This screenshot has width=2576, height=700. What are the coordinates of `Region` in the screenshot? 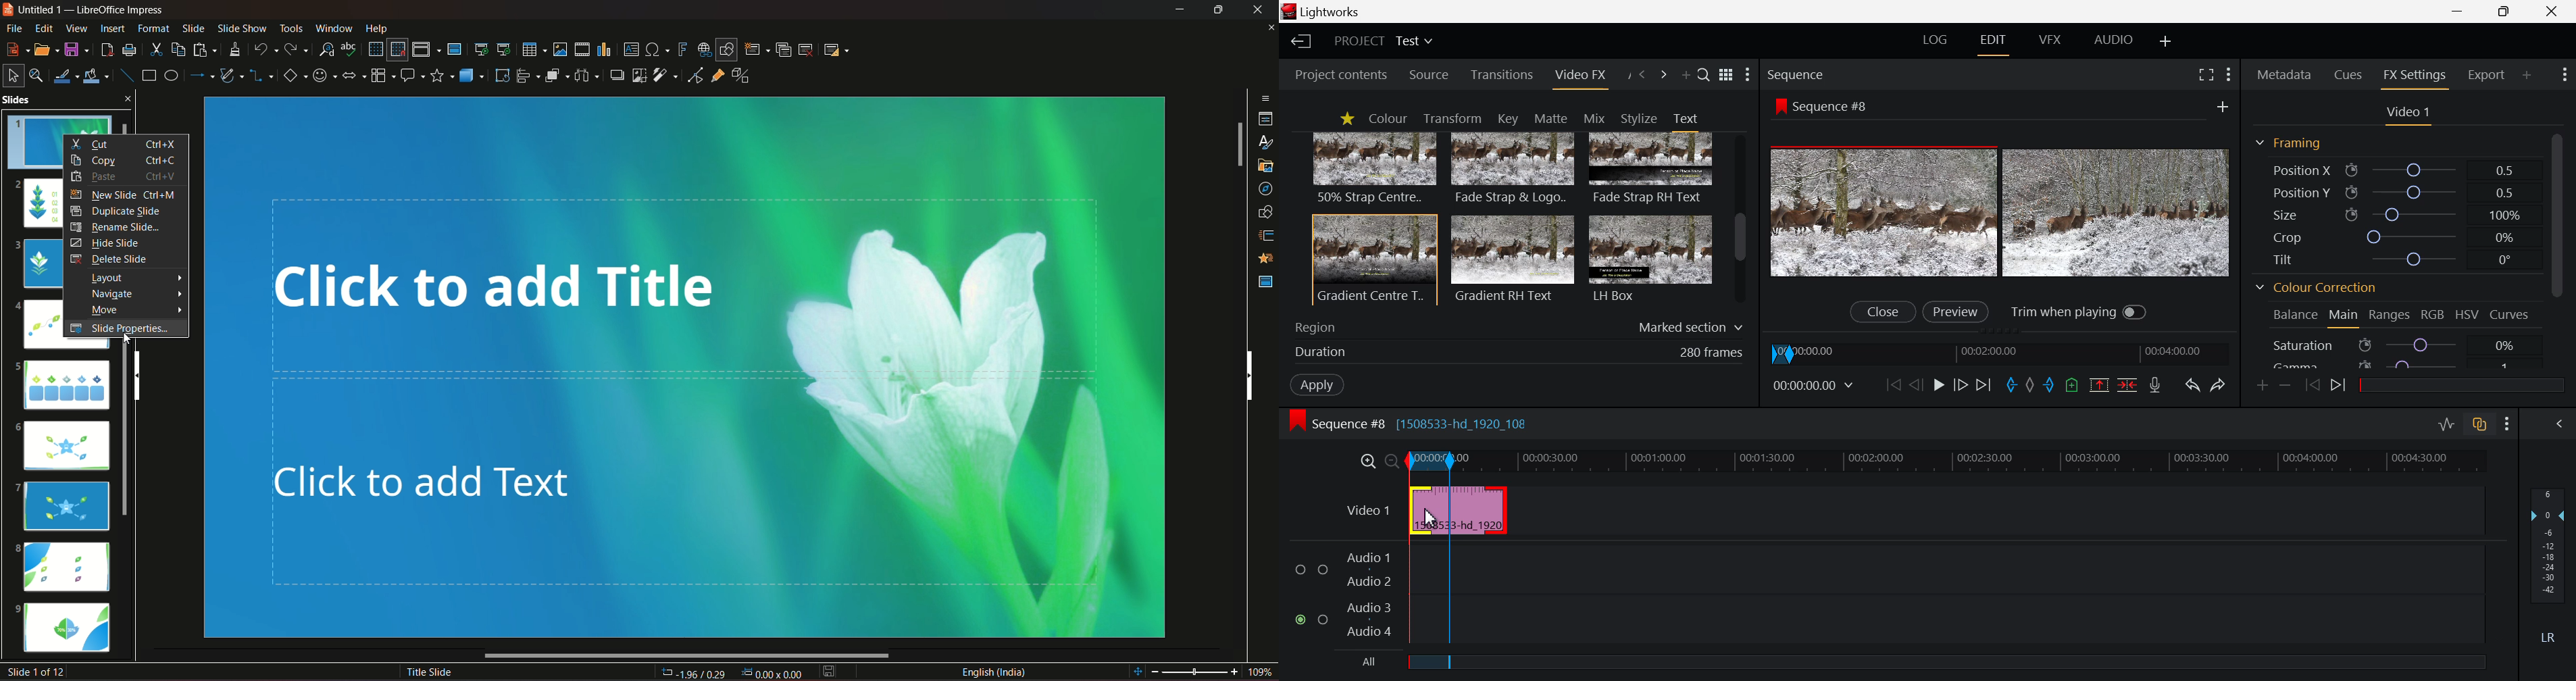 It's located at (1519, 324).